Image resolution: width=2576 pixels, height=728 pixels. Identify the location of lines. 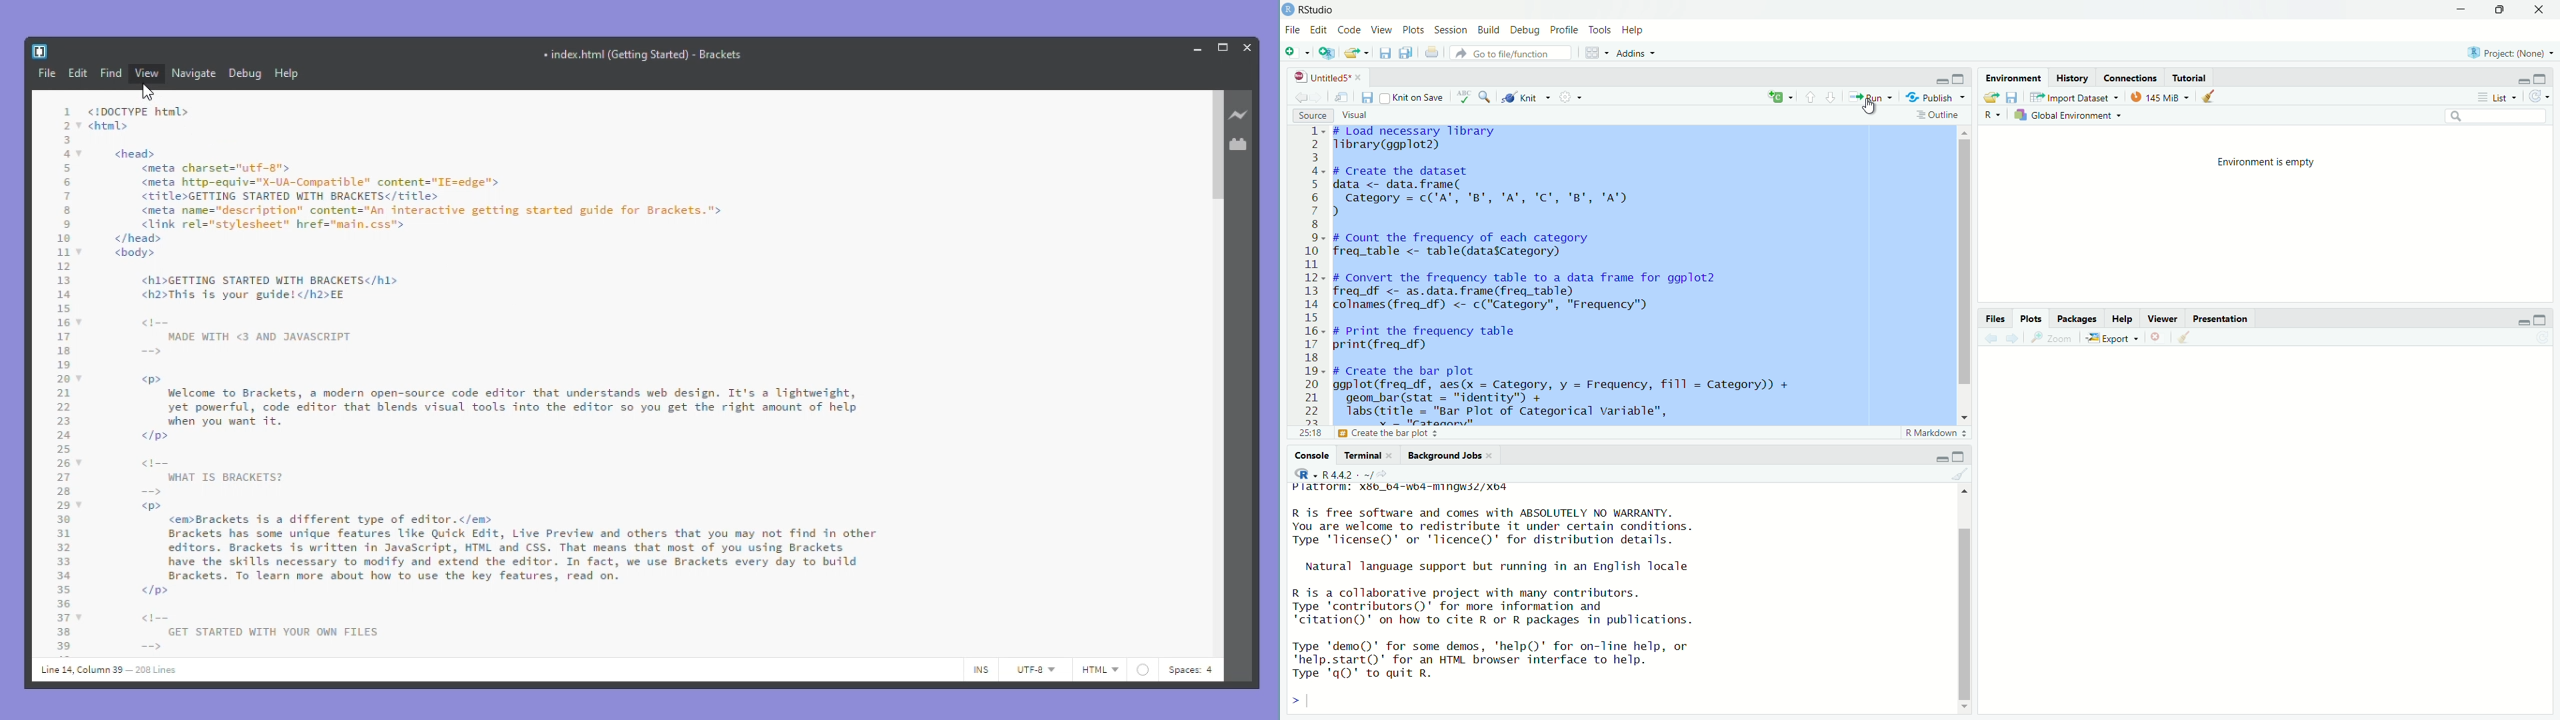
(1311, 283).